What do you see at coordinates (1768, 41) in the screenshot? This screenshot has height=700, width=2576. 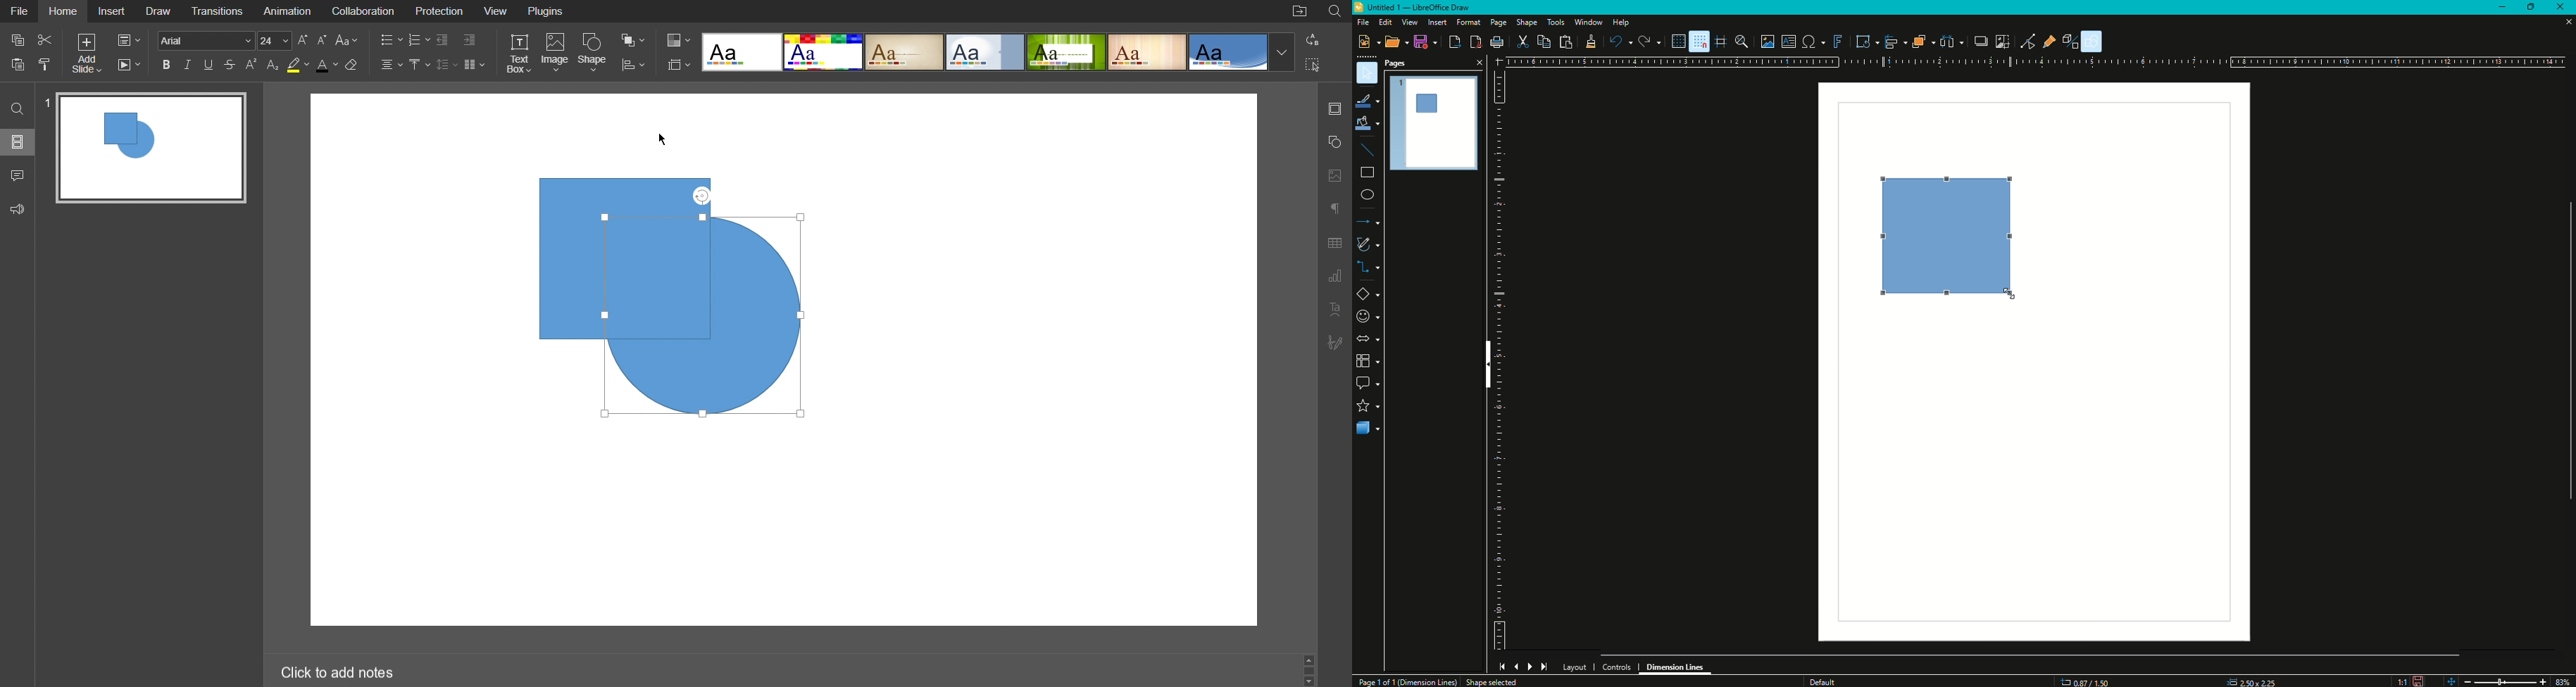 I see `Insert Image` at bounding box center [1768, 41].